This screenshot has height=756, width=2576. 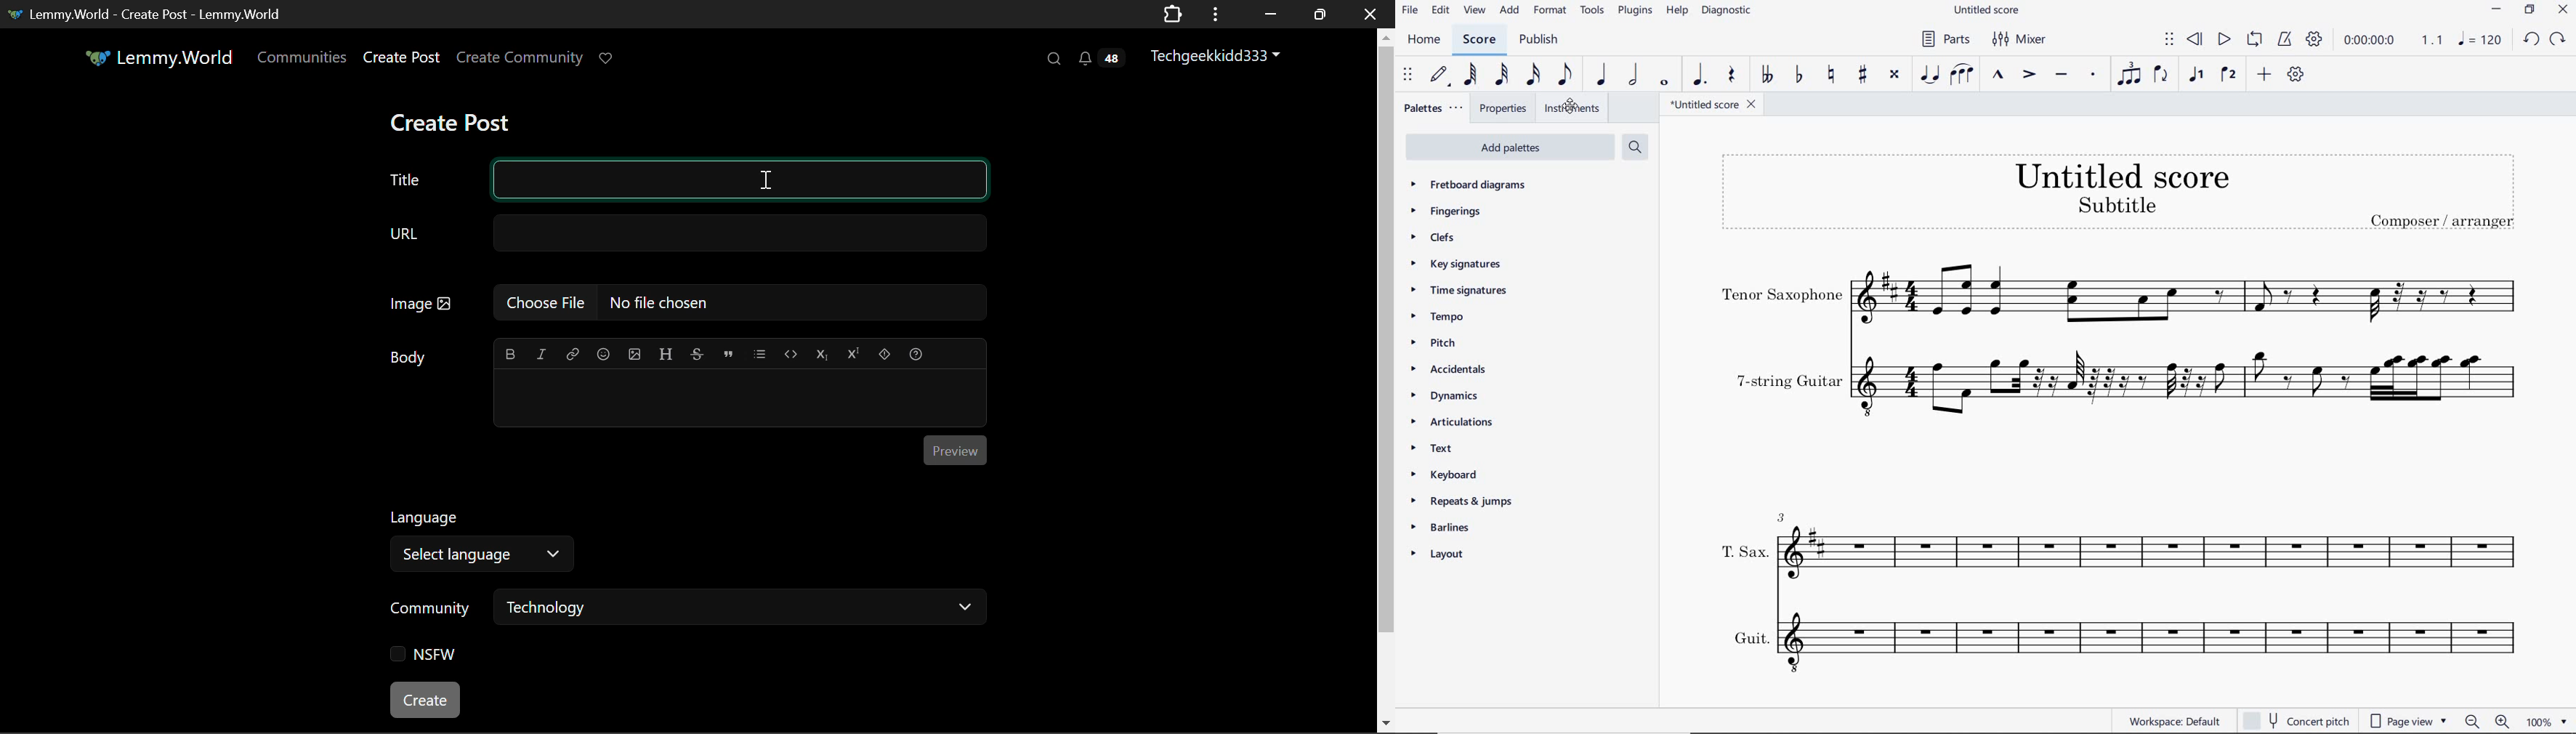 I want to click on 64TH NOTE, so click(x=1469, y=74).